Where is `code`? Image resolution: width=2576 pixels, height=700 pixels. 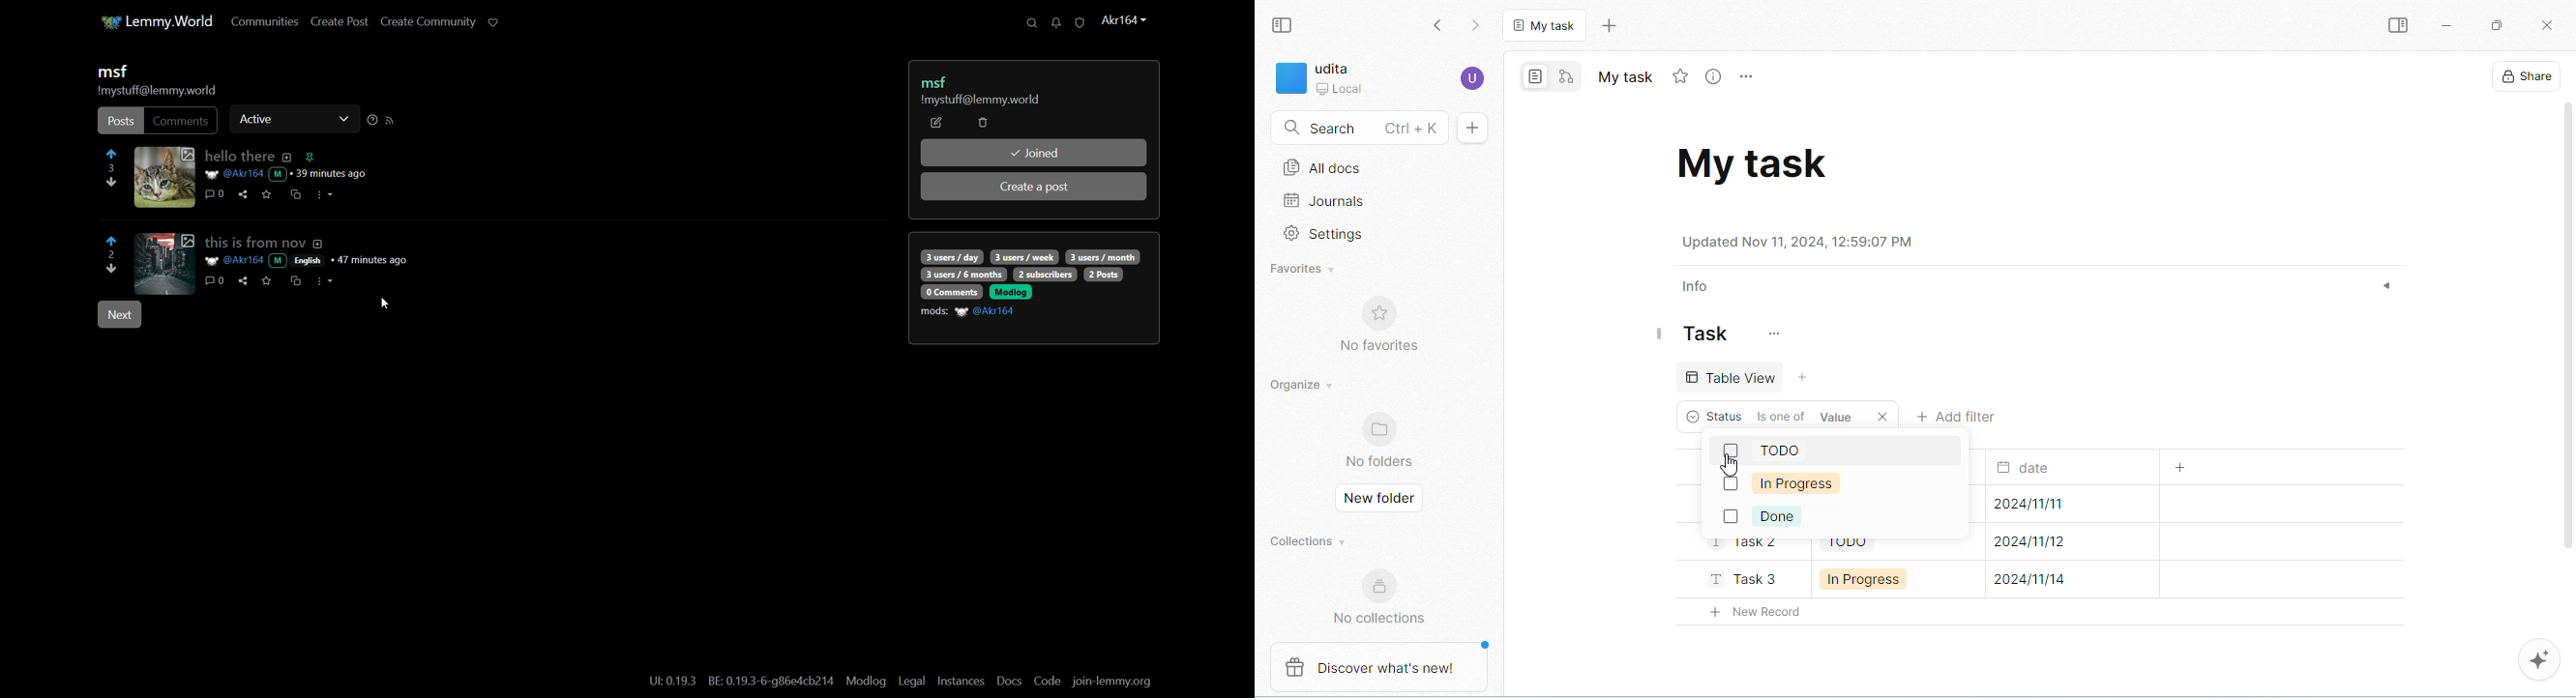
code is located at coordinates (1048, 682).